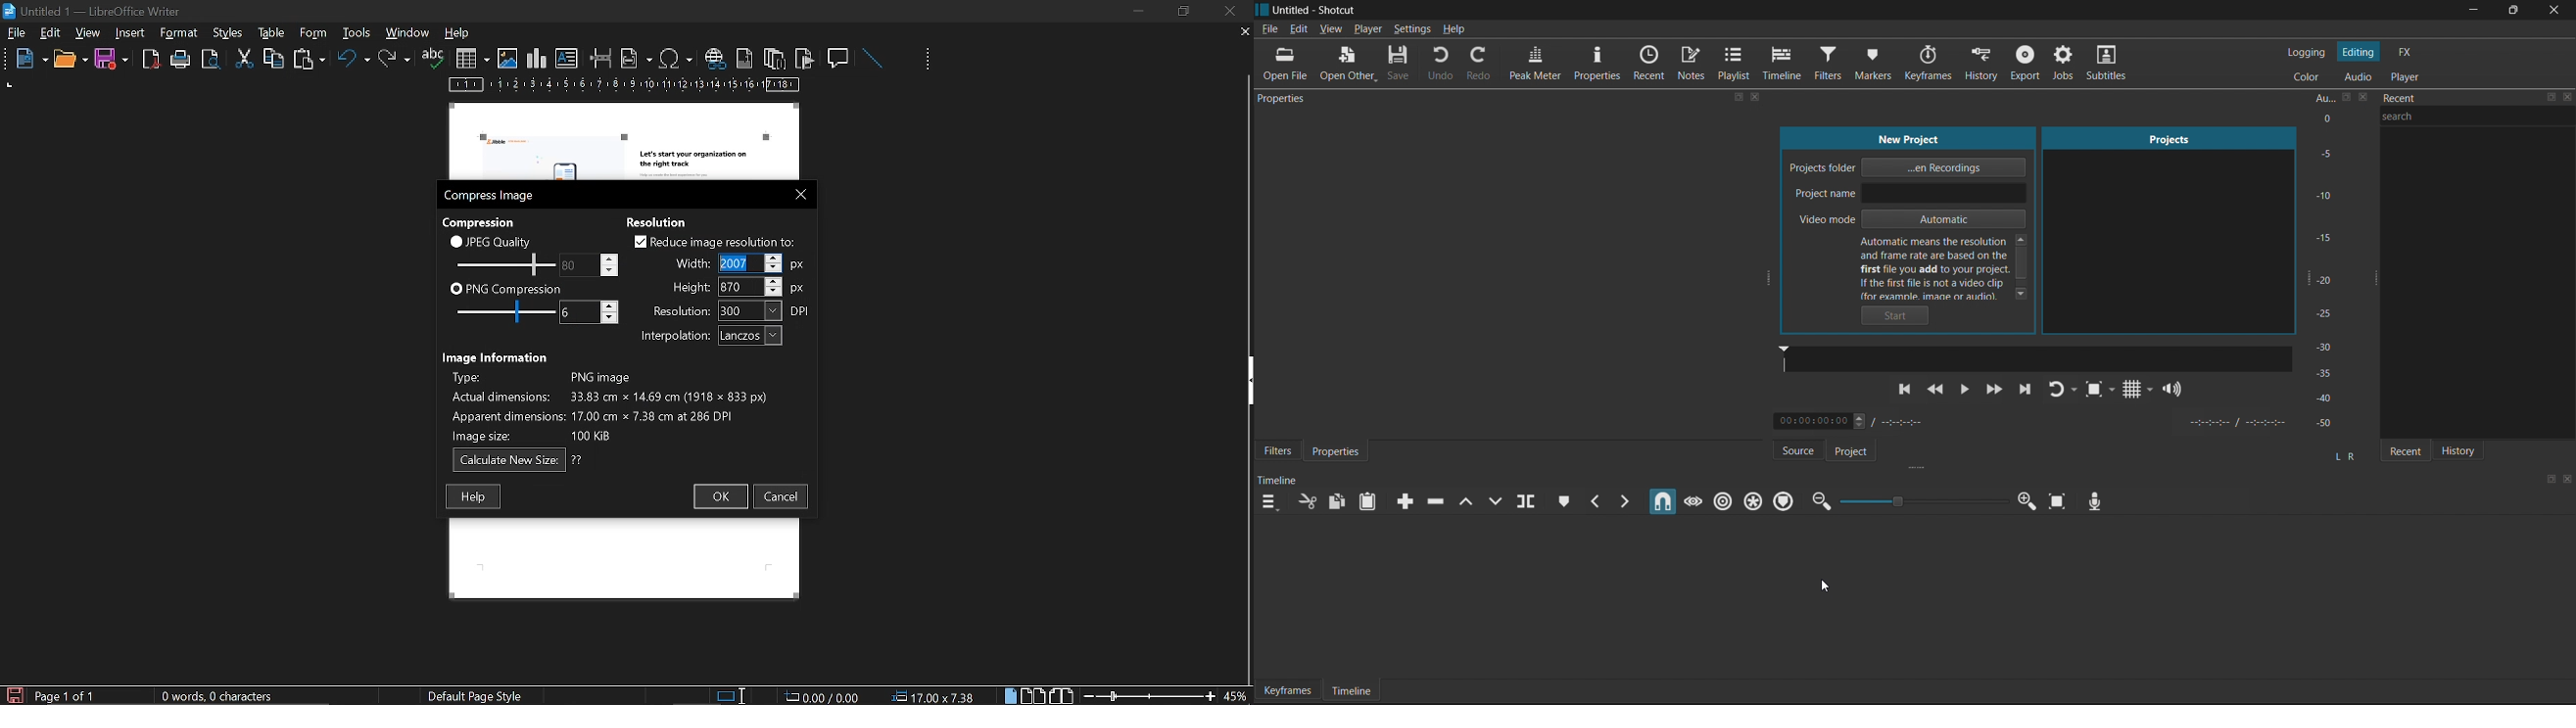  Describe the element at coordinates (589, 312) in the screenshot. I see `change png compression` at that location.